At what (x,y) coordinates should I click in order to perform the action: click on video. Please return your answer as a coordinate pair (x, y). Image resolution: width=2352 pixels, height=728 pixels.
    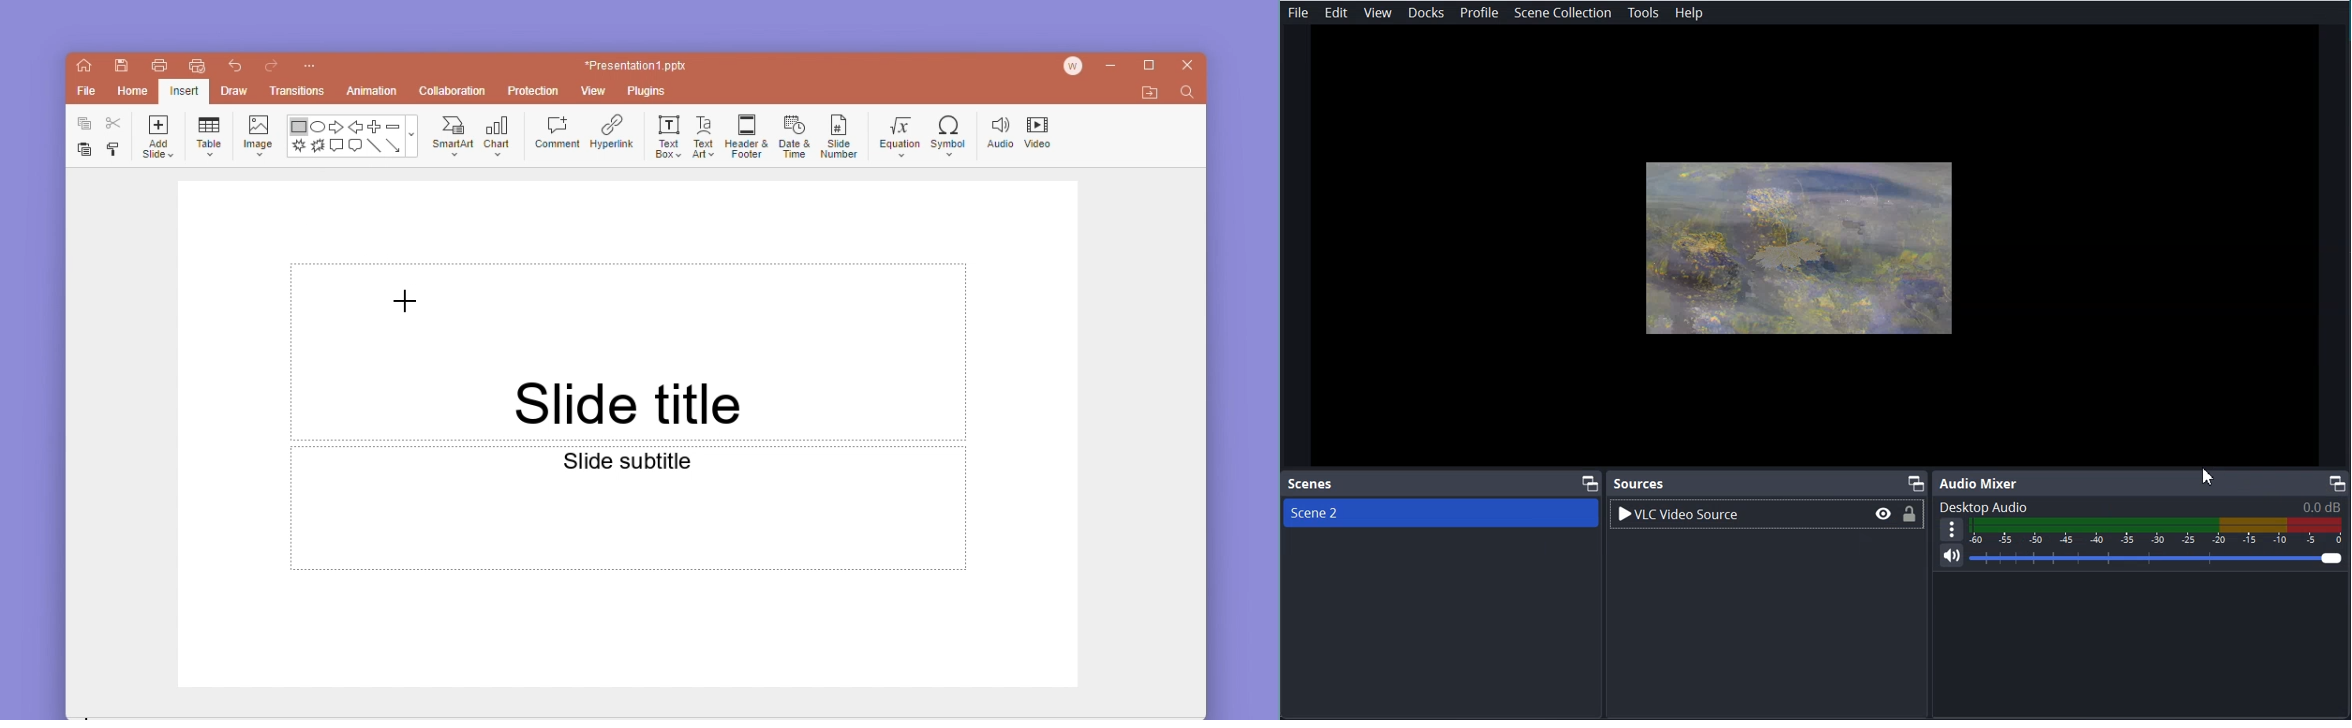
    Looking at the image, I should click on (1041, 130).